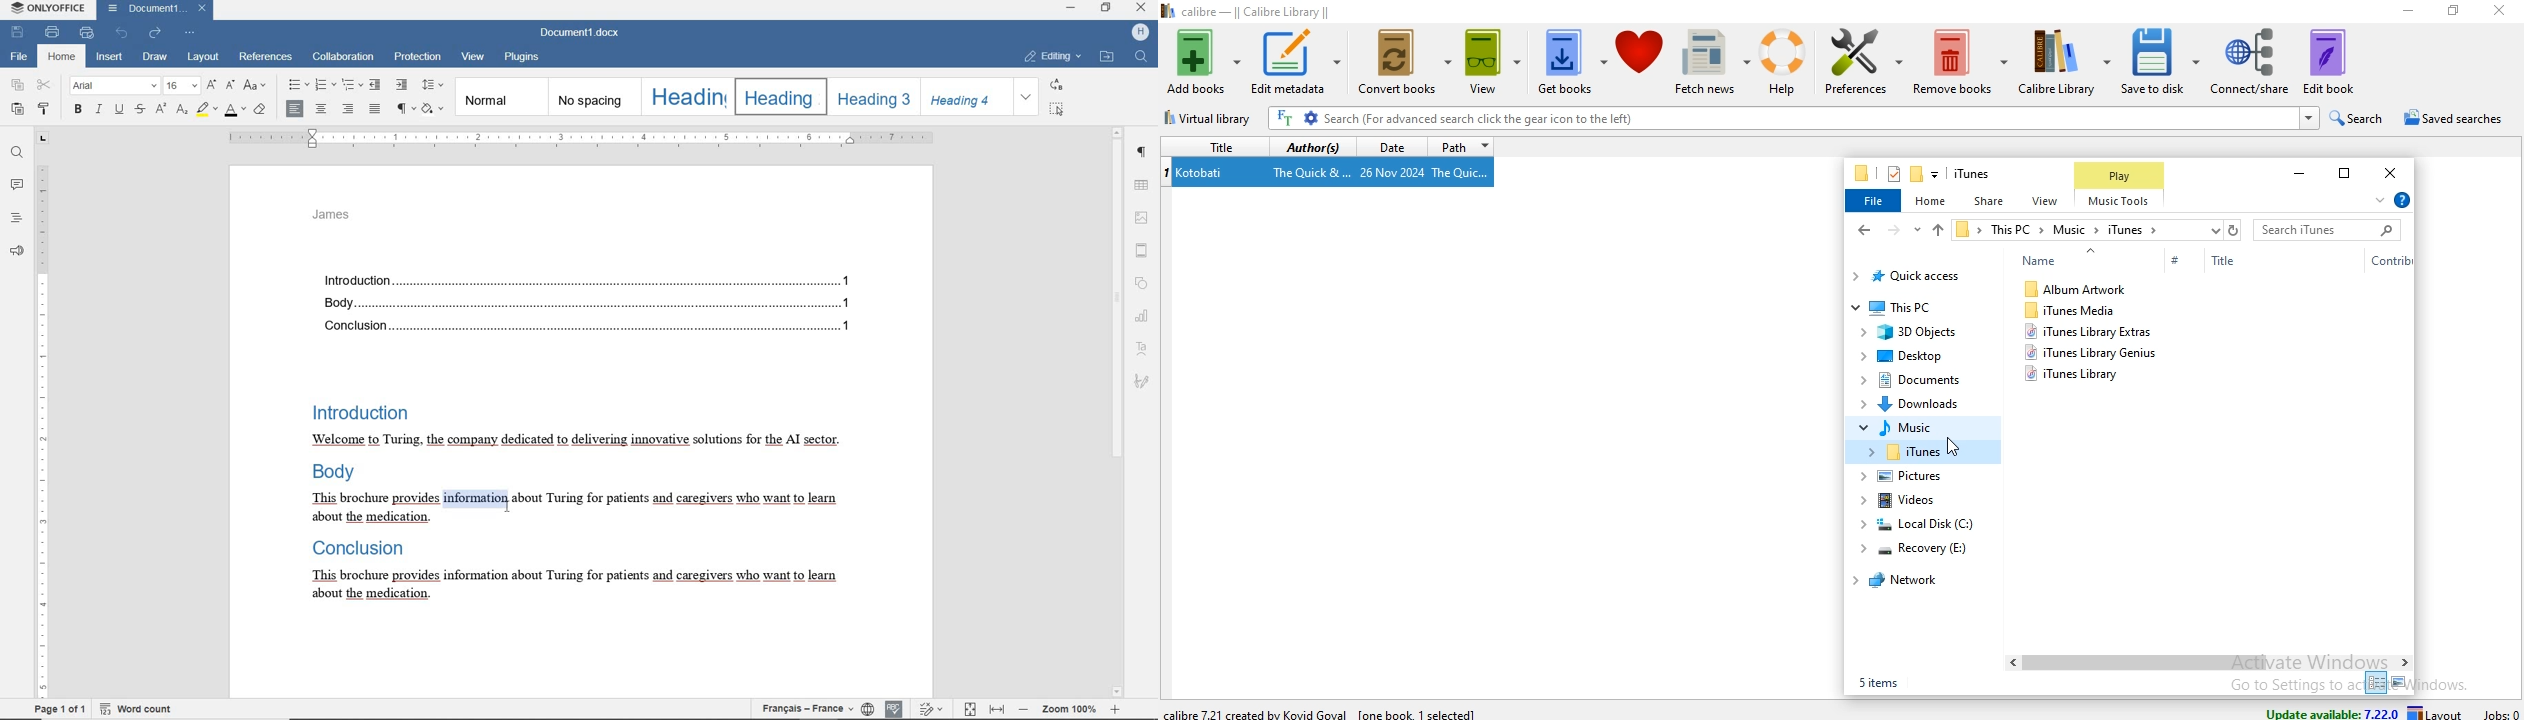 The image size is (2548, 728). What do you see at coordinates (868, 710) in the screenshot?
I see `SET DOCUMENT LANGUAGE` at bounding box center [868, 710].